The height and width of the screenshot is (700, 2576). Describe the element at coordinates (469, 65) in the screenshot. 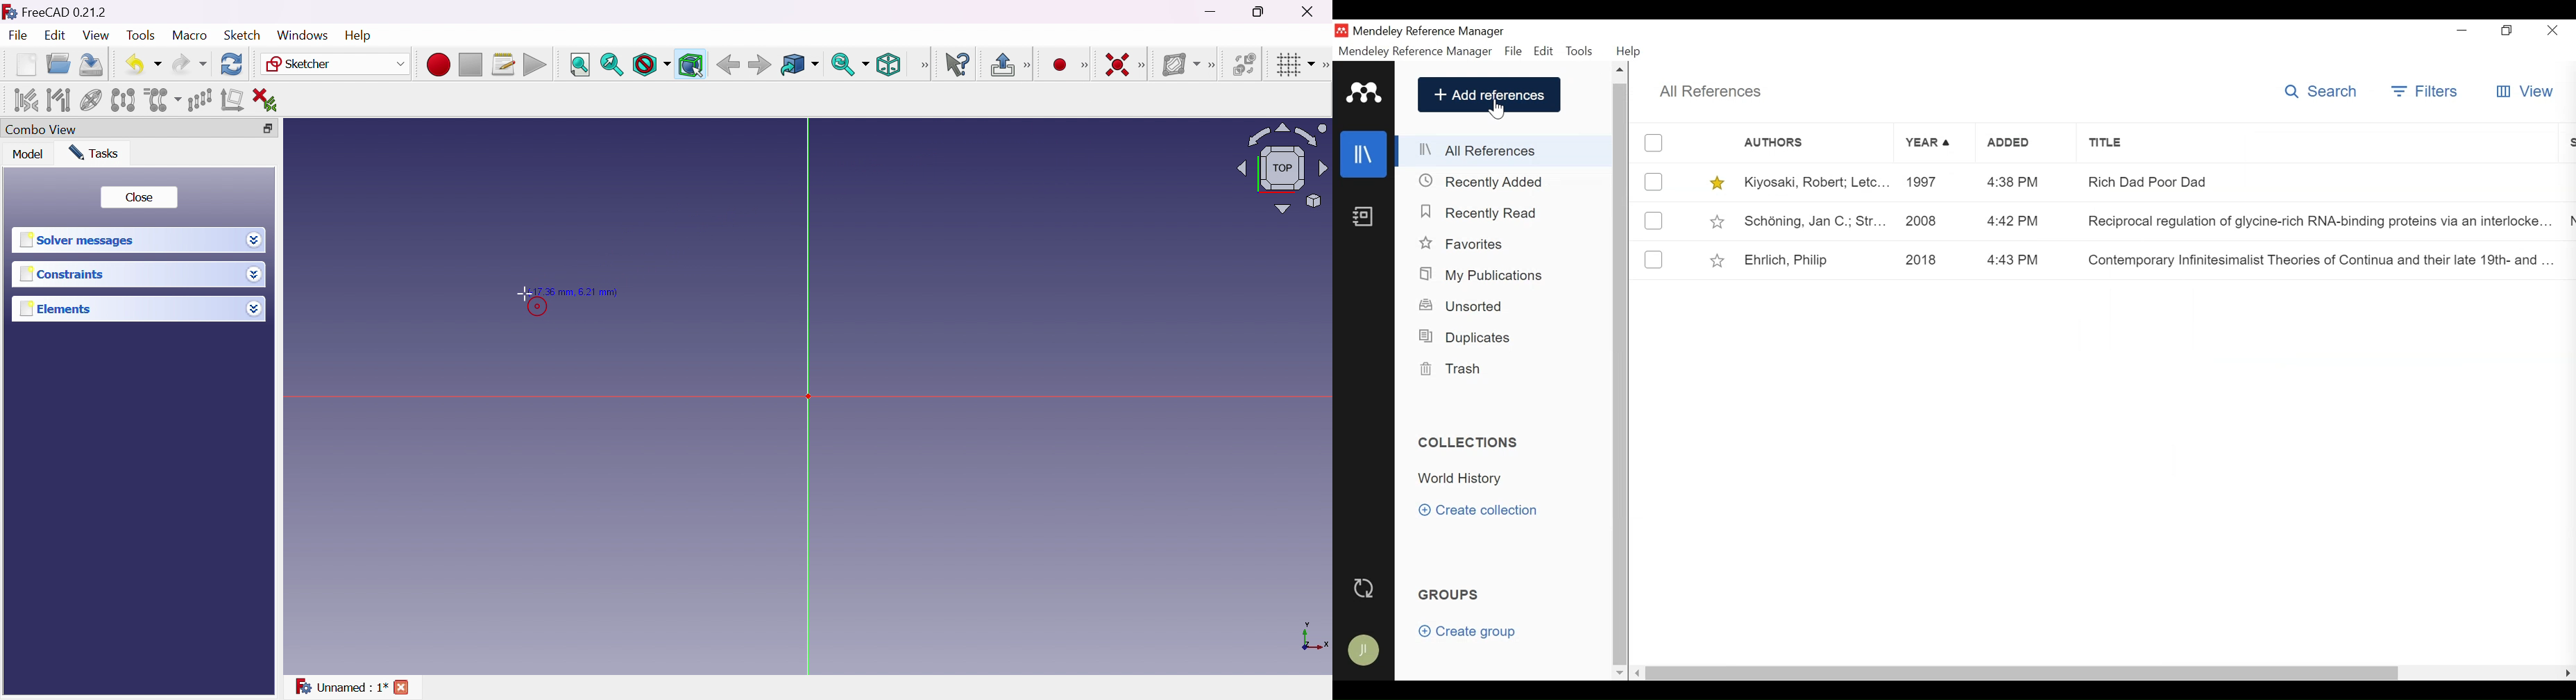

I see `Stop macro recording` at that location.